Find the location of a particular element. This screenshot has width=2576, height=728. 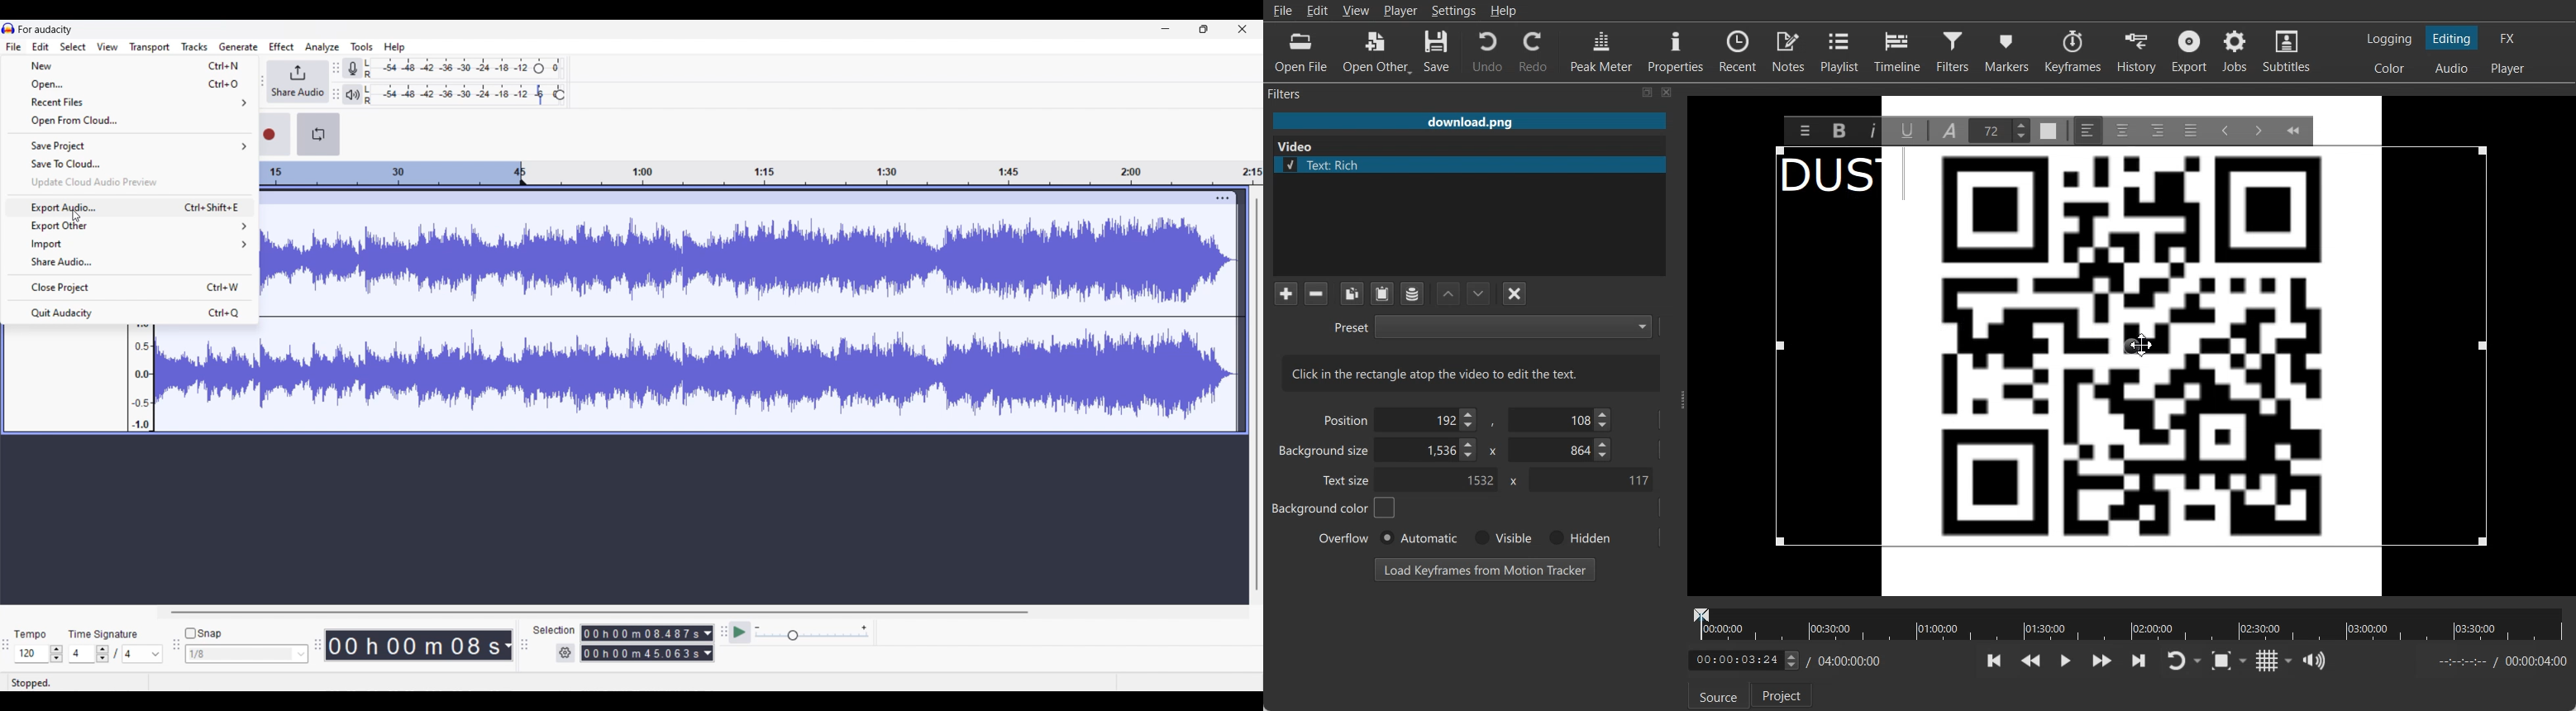

Switching to the logging layout is located at coordinates (2389, 39).